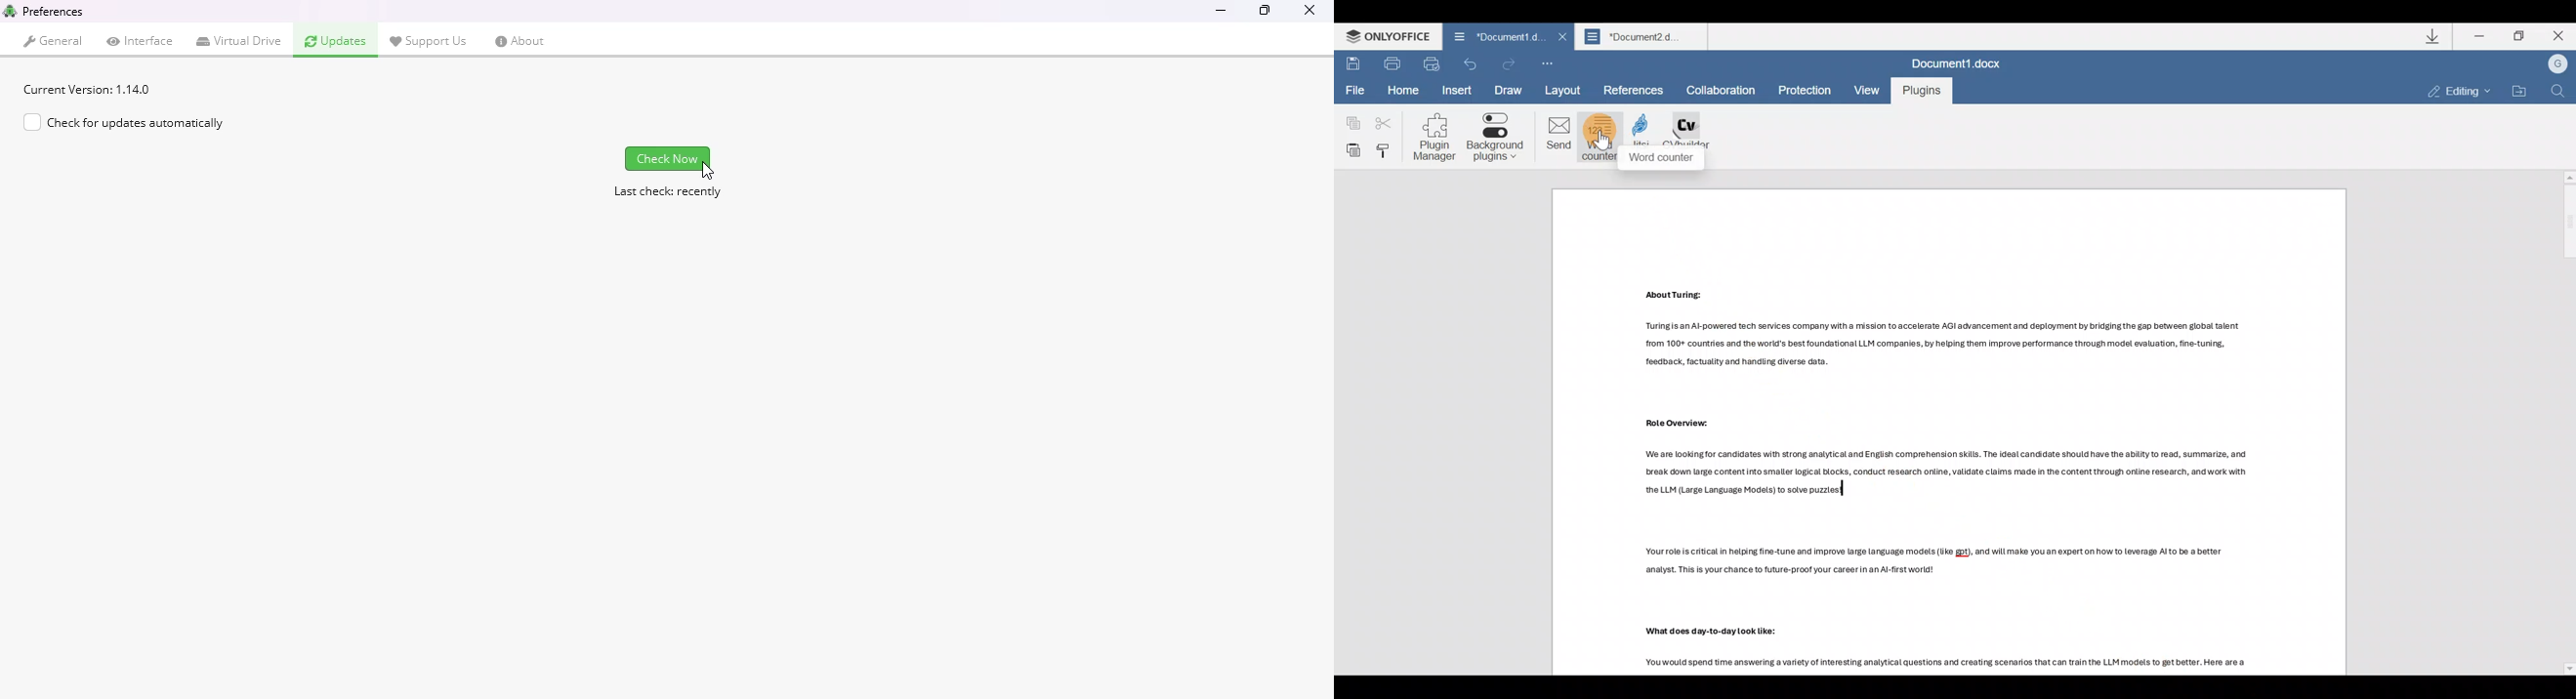 The image size is (2576, 700). I want to click on Plugin manager, so click(1439, 137).